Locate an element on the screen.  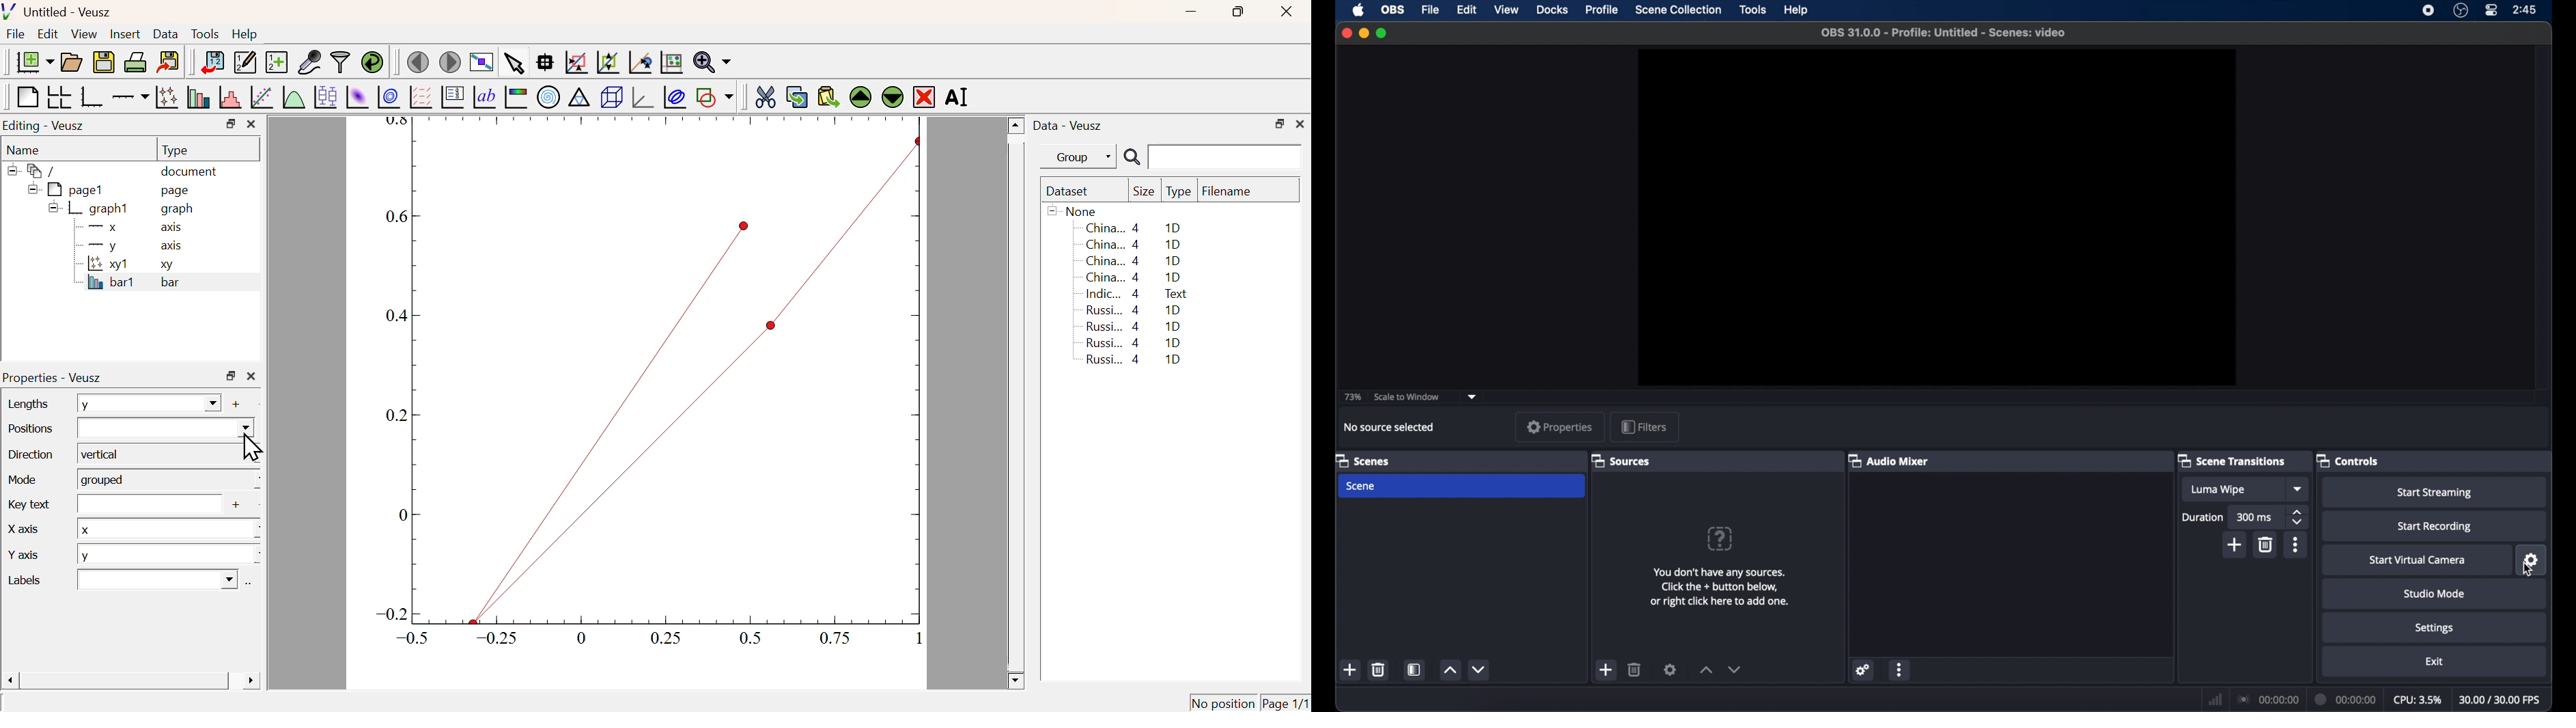
bar1 bar is located at coordinates (127, 284).